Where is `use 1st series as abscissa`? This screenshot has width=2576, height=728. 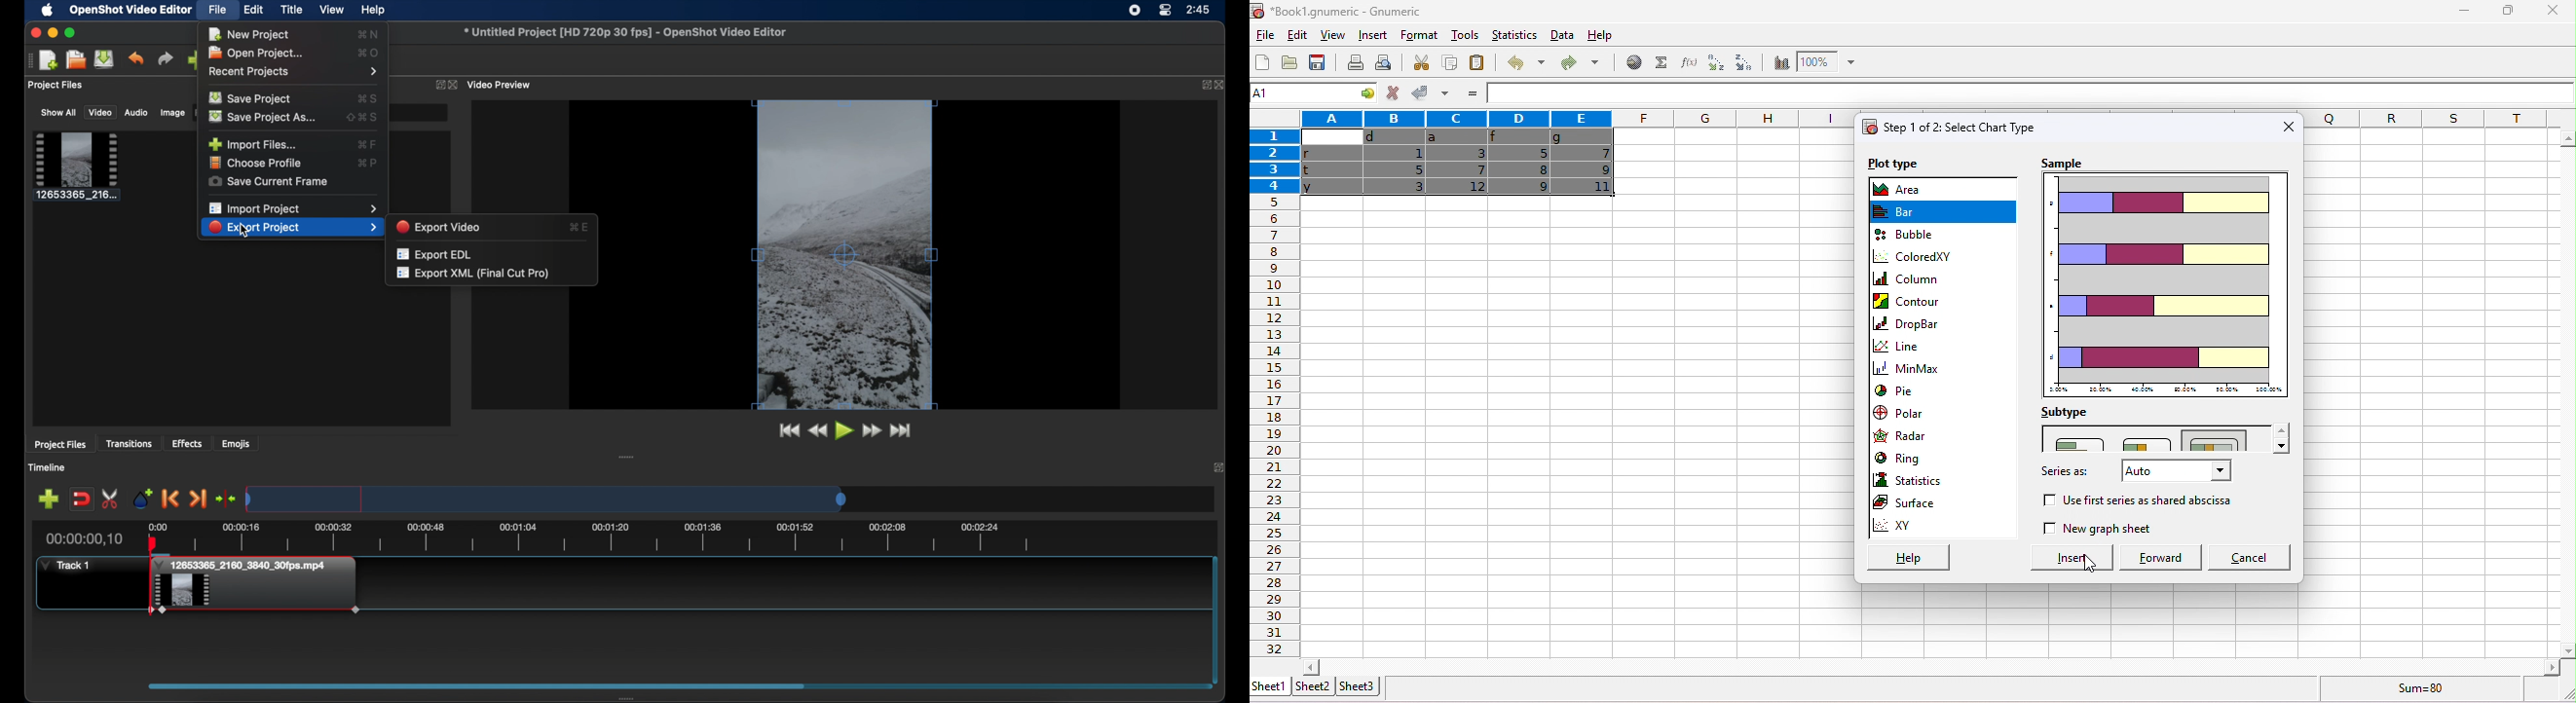 use 1st series as abscissa is located at coordinates (2151, 501).